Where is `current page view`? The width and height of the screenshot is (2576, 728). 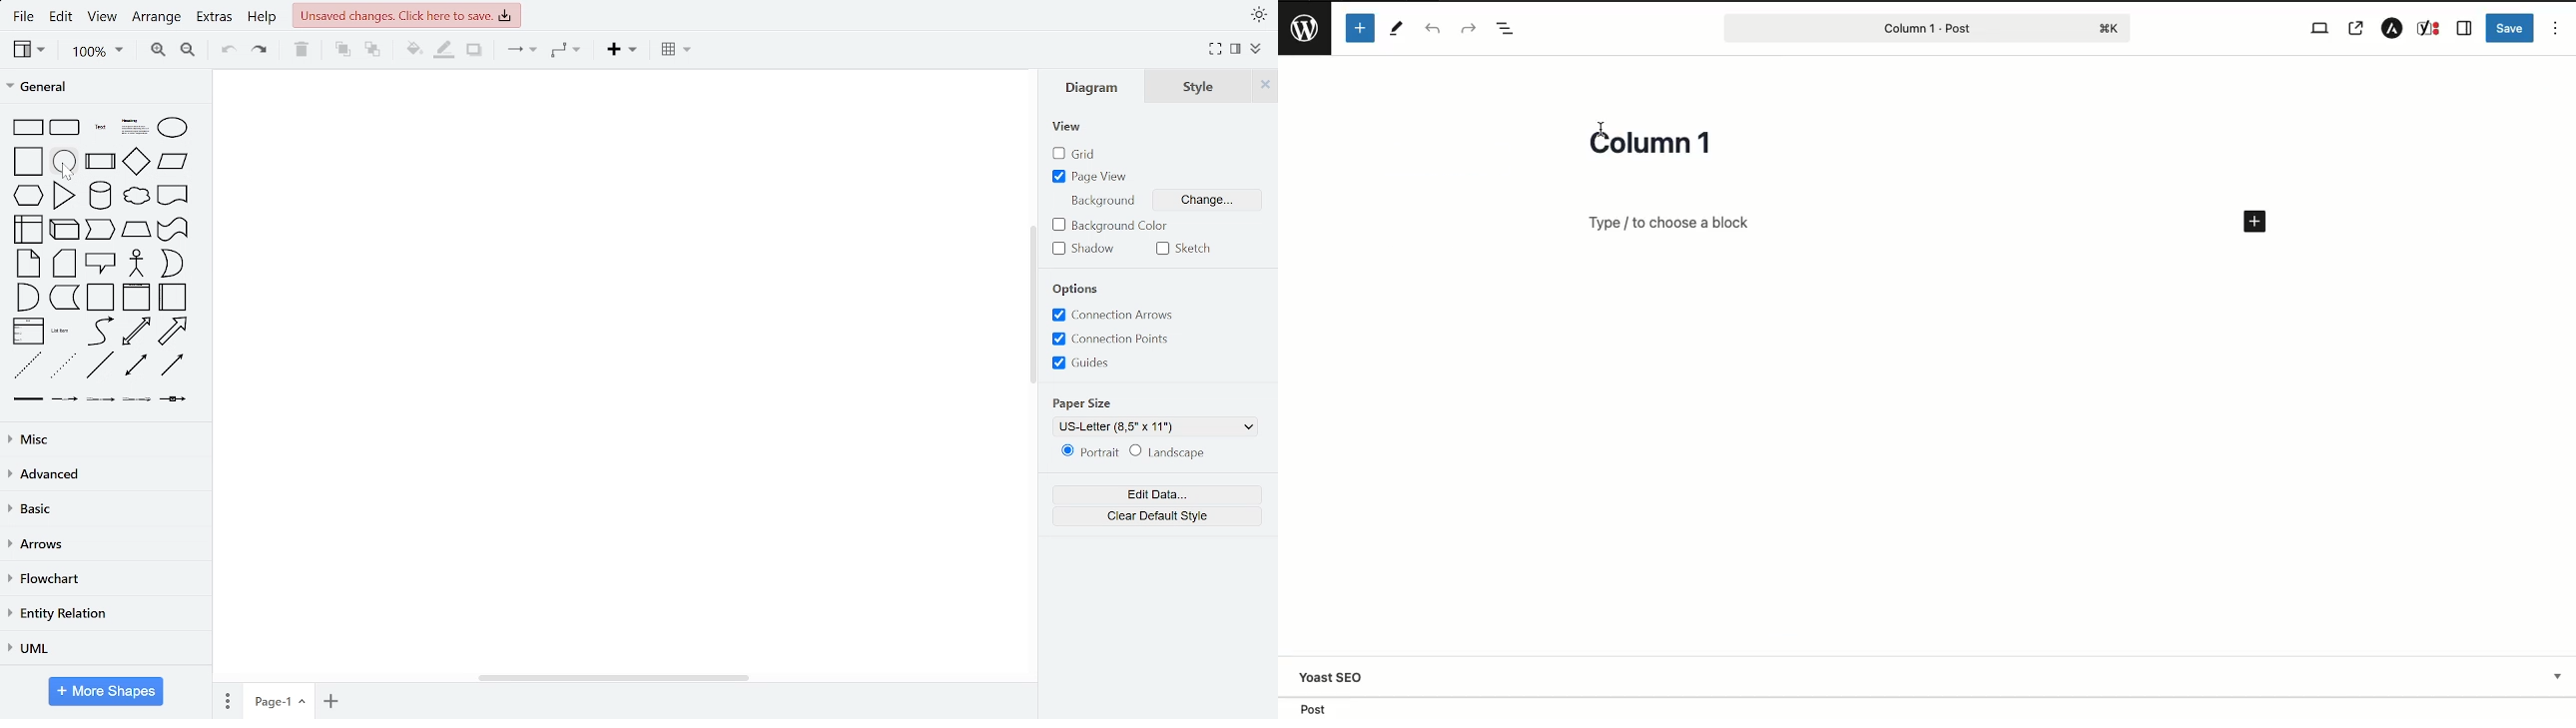 current page view is located at coordinates (1157, 426).